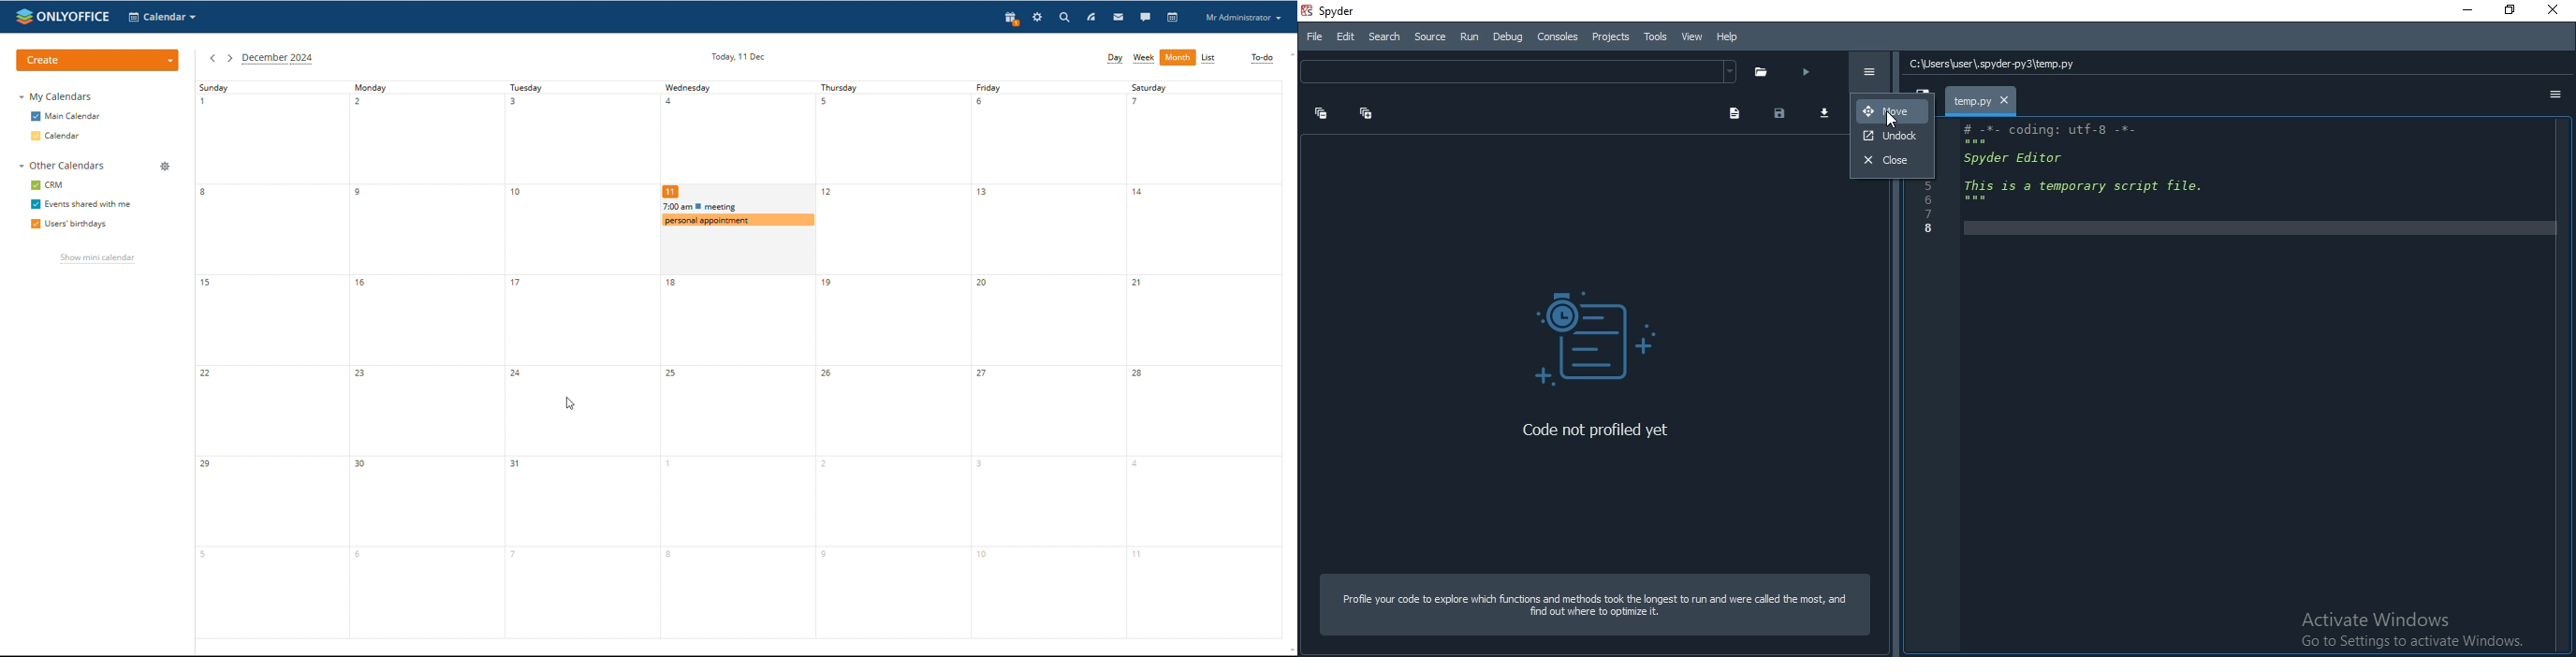 The image size is (2576, 672). What do you see at coordinates (1557, 37) in the screenshot?
I see `Consoles` at bounding box center [1557, 37].